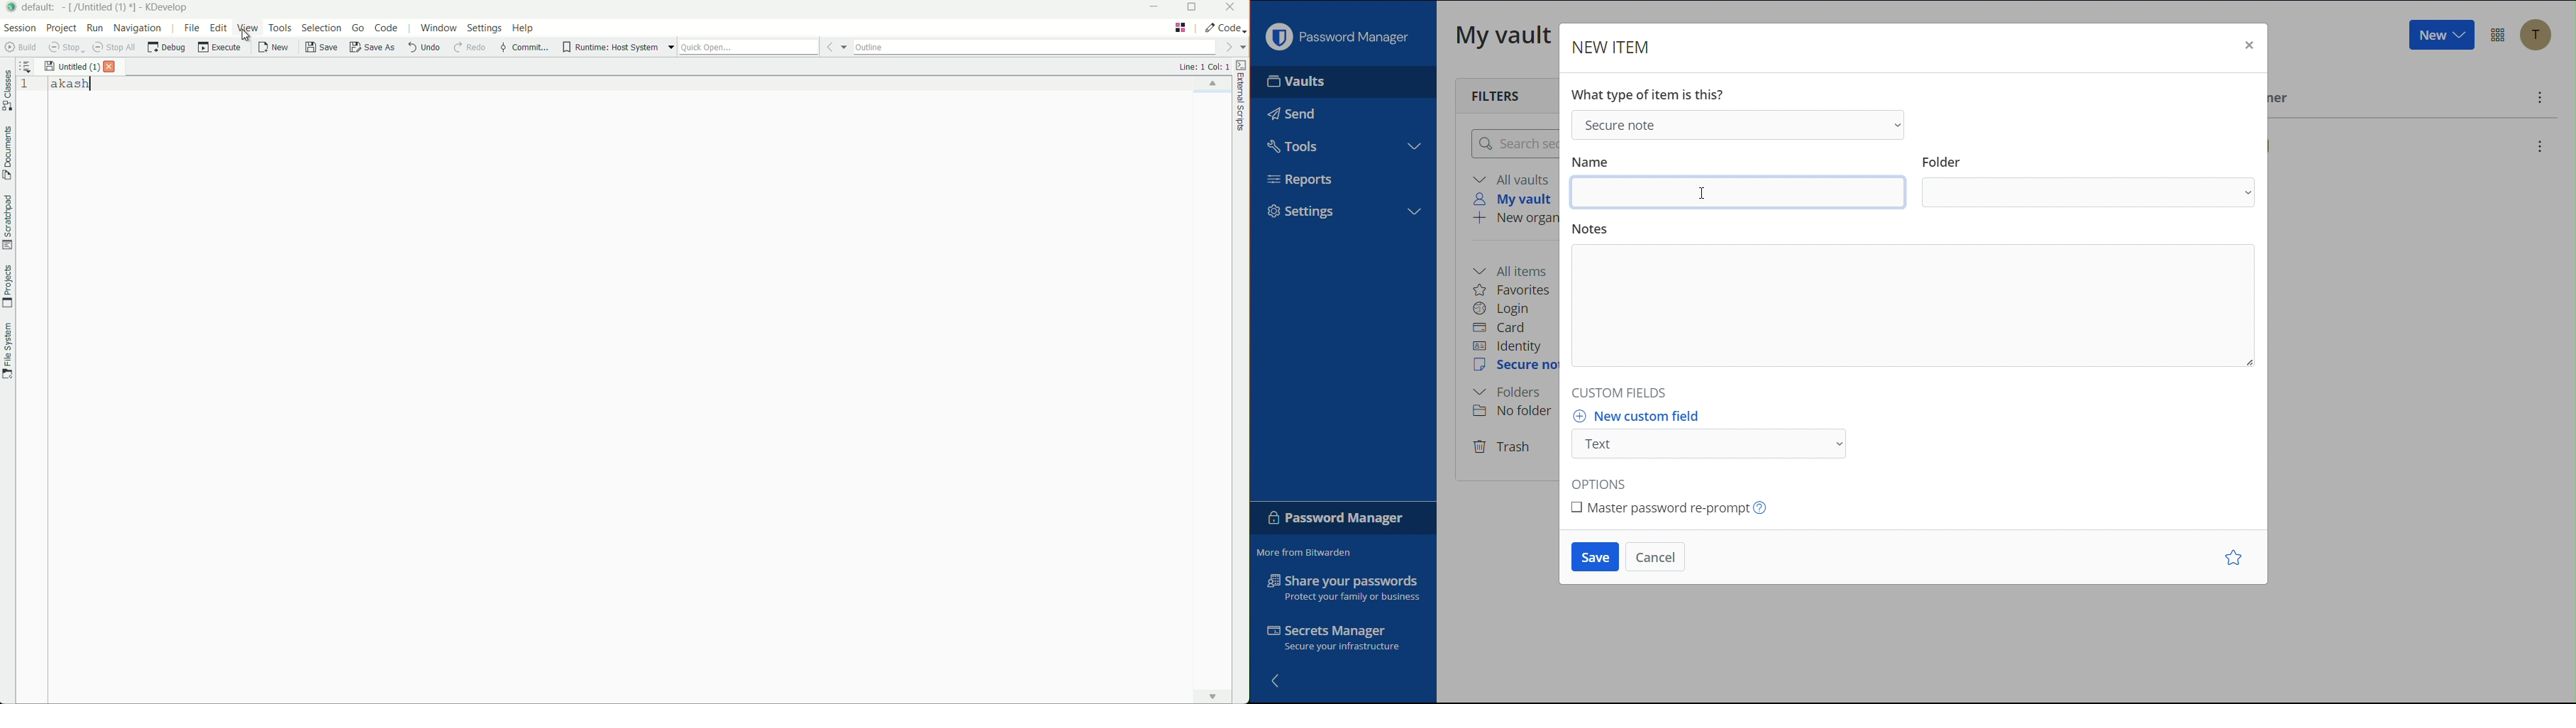 The height and width of the screenshot is (728, 2576). I want to click on Password Manager, so click(1341, 37).